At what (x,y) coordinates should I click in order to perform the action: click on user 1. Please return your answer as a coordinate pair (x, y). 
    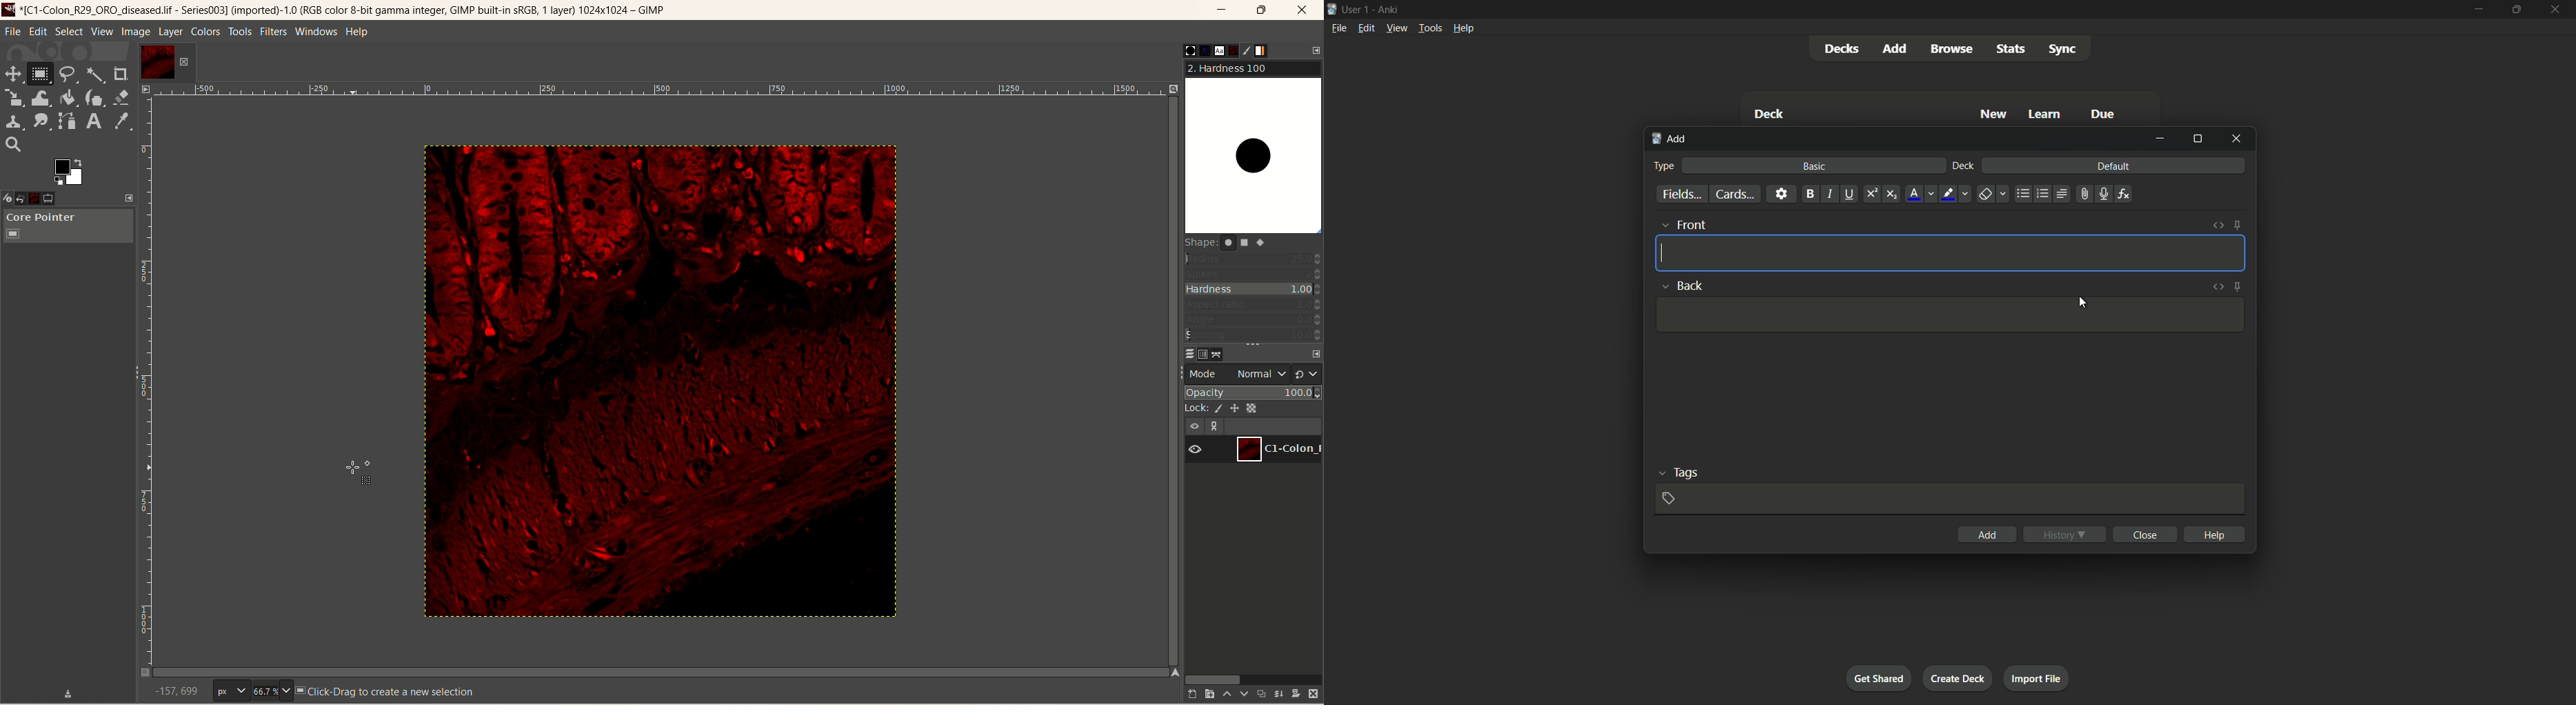
    Looking at the image, I should click on (1357, 9).